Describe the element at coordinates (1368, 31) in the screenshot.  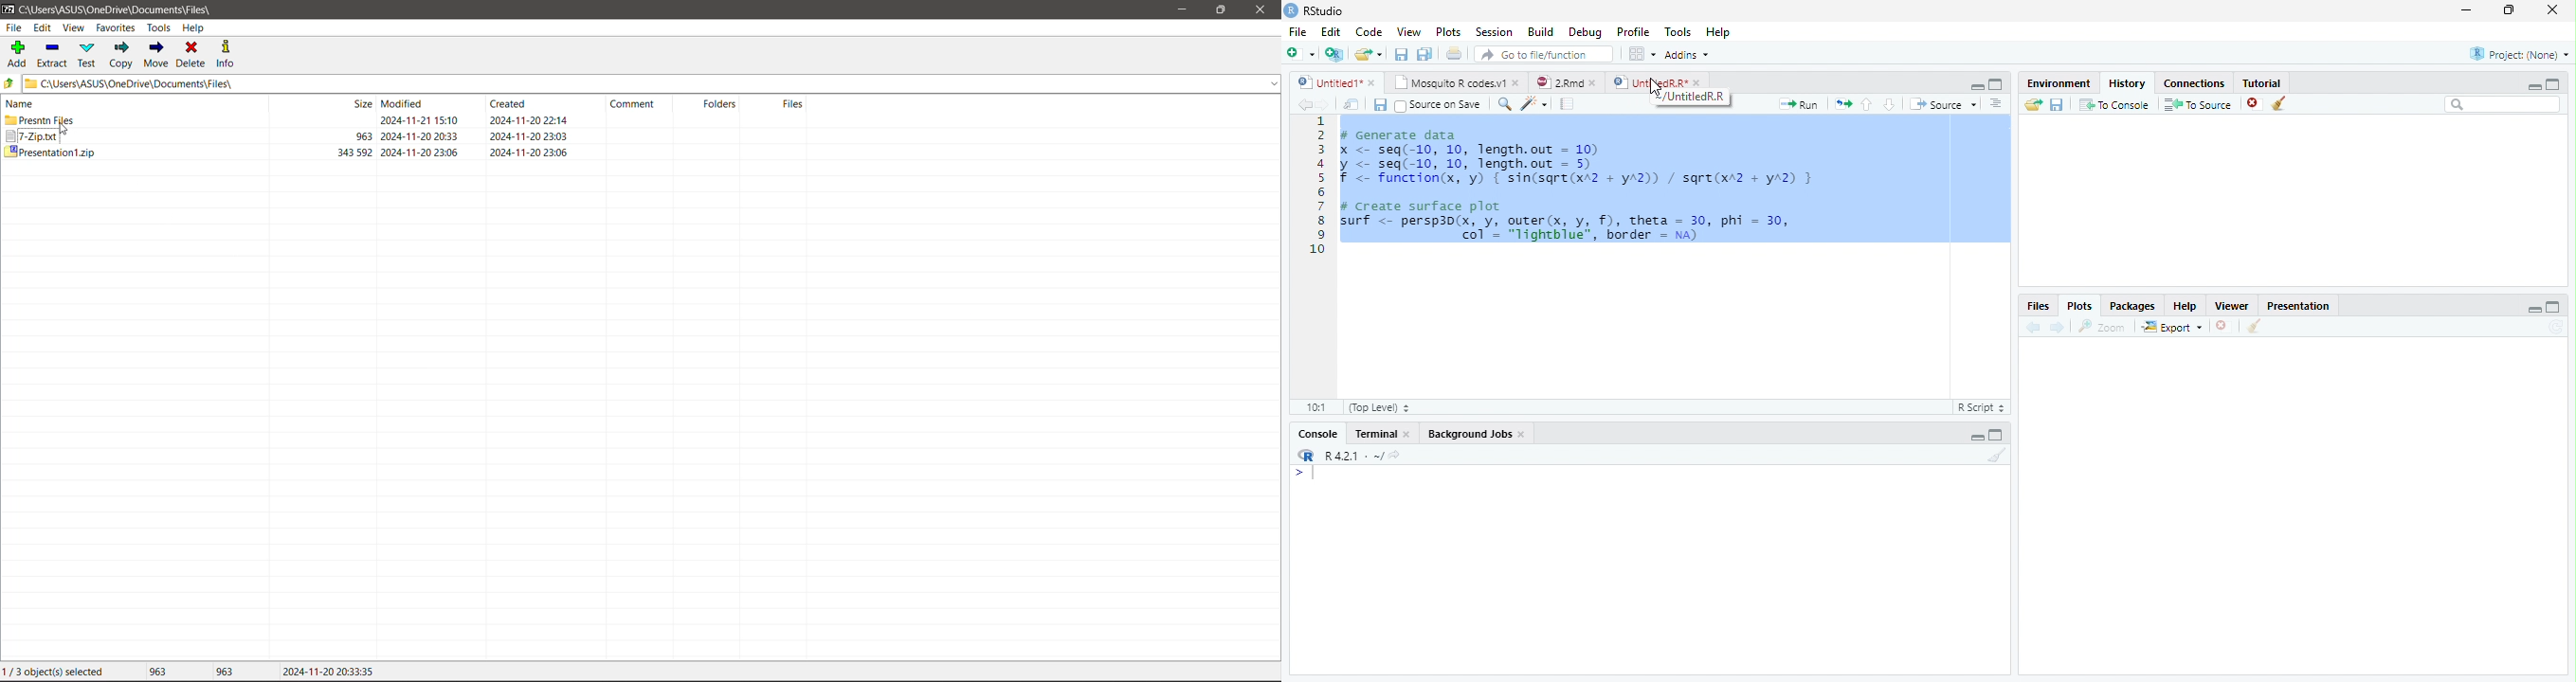
I see `Code` at that location.